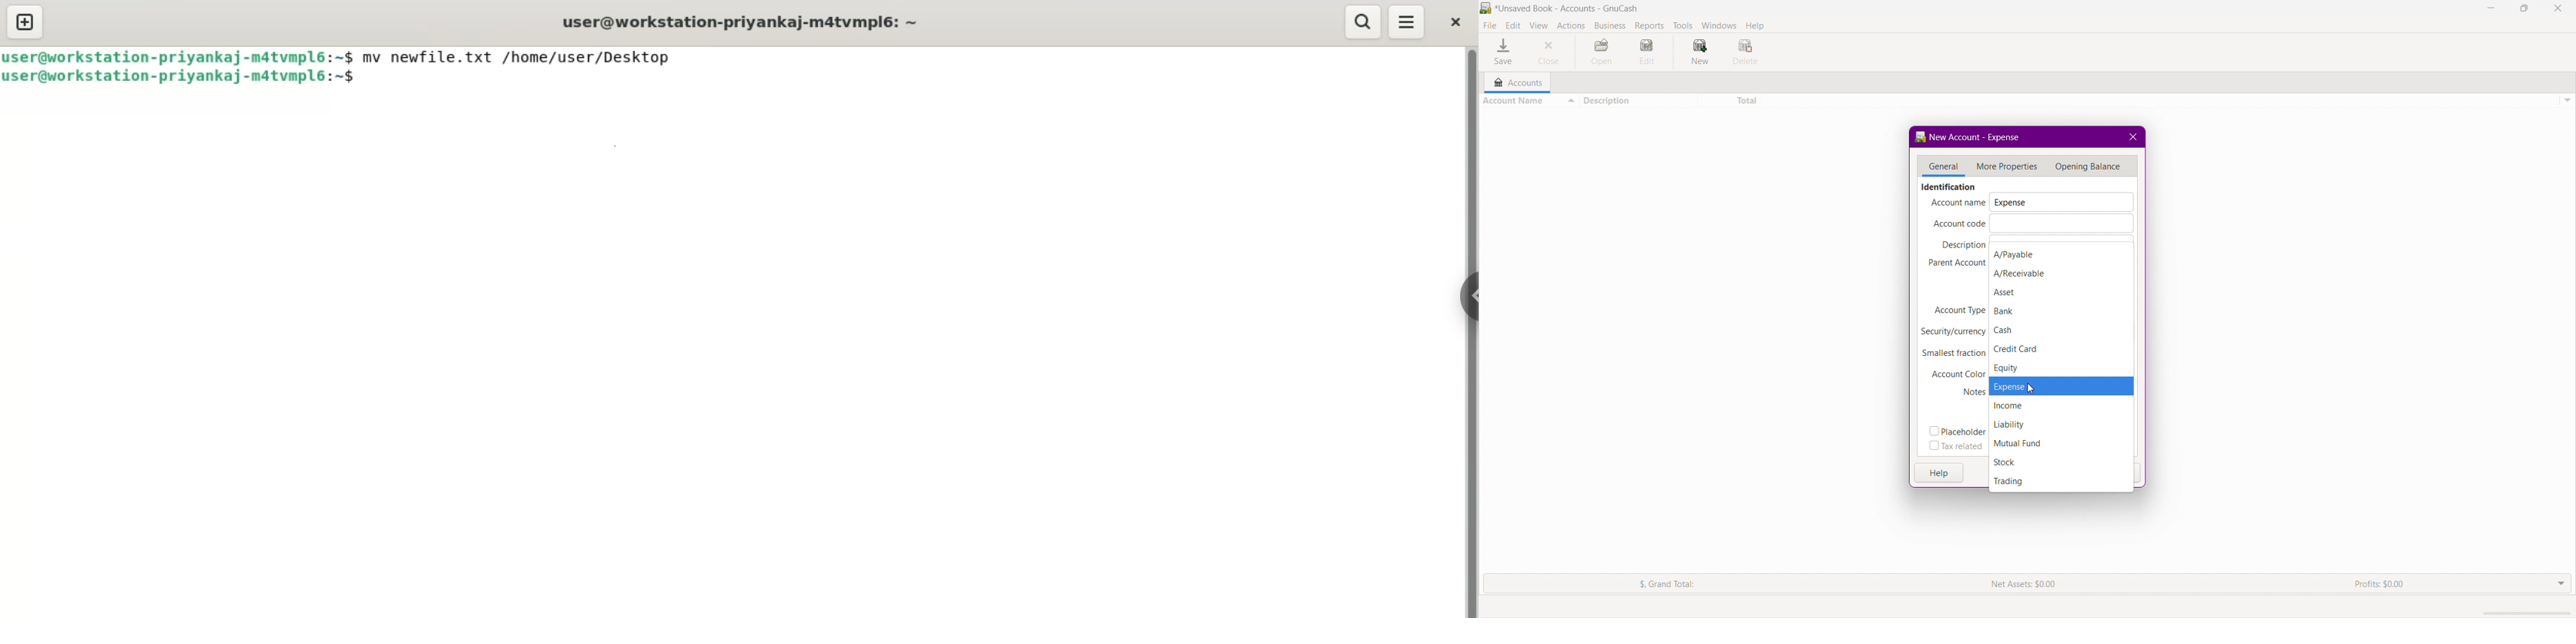  What do you see at coordinates (24, 22) in the screenshot?
I see `new tab` at bounding box center [24, 22].